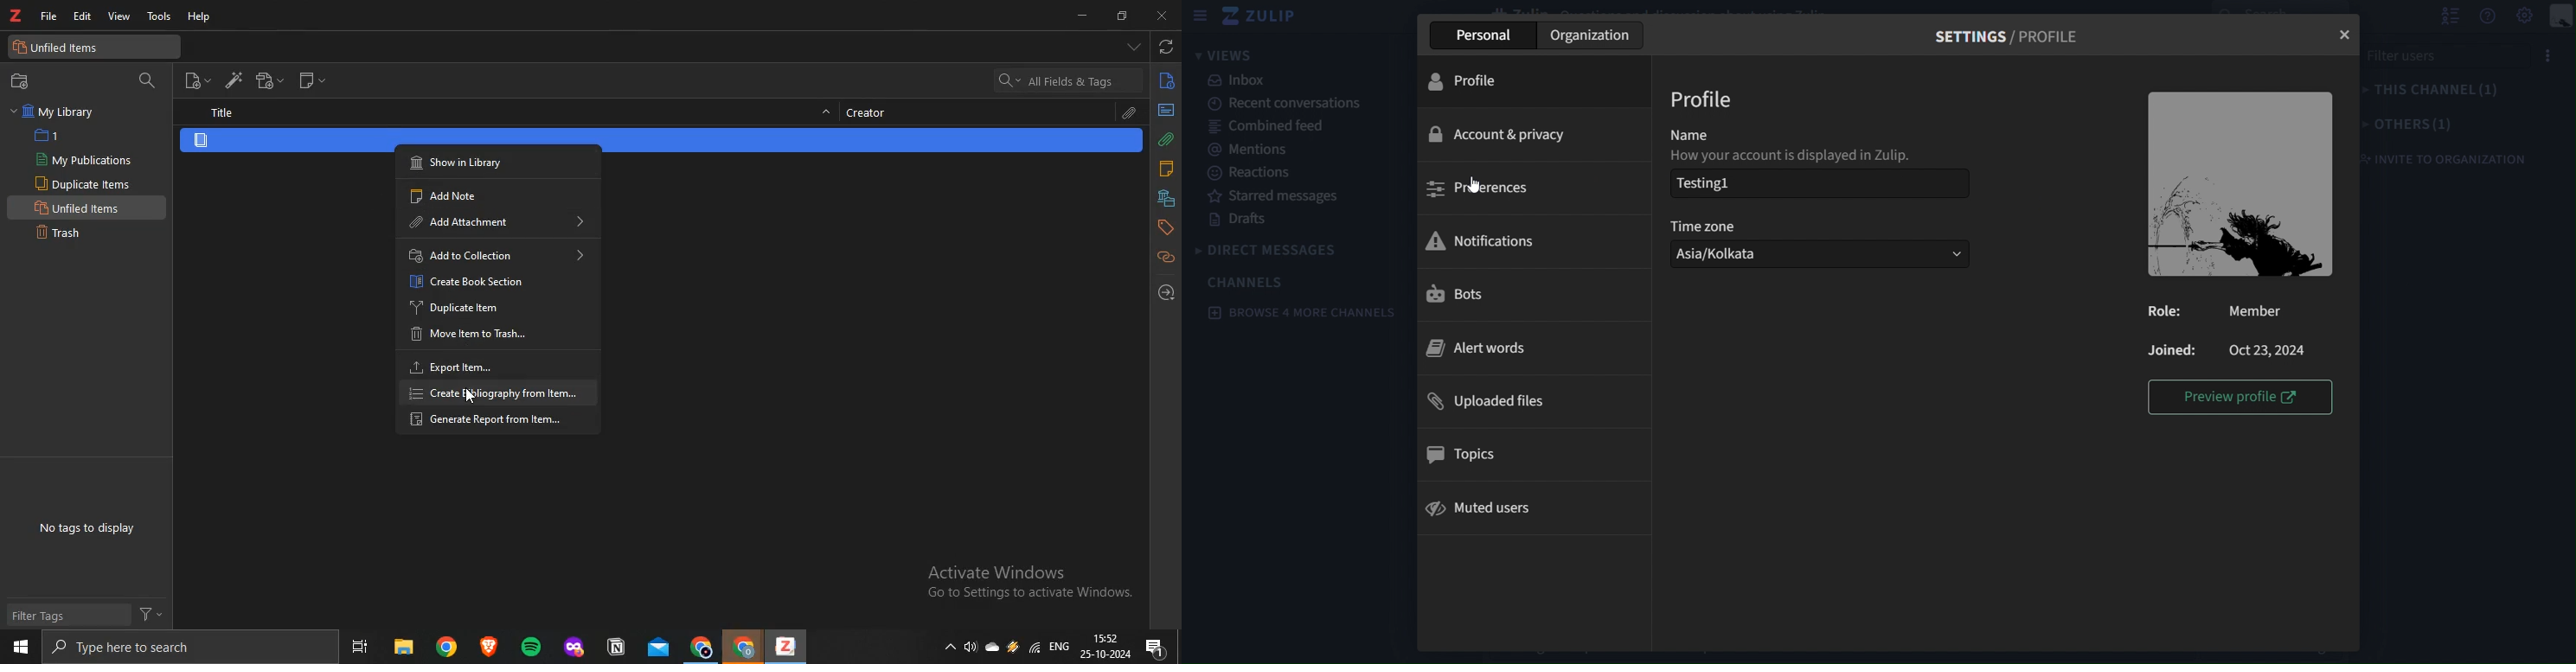 The height and width of the screenshot is (672, 2576). I want to click on close, so click(2343, 35).